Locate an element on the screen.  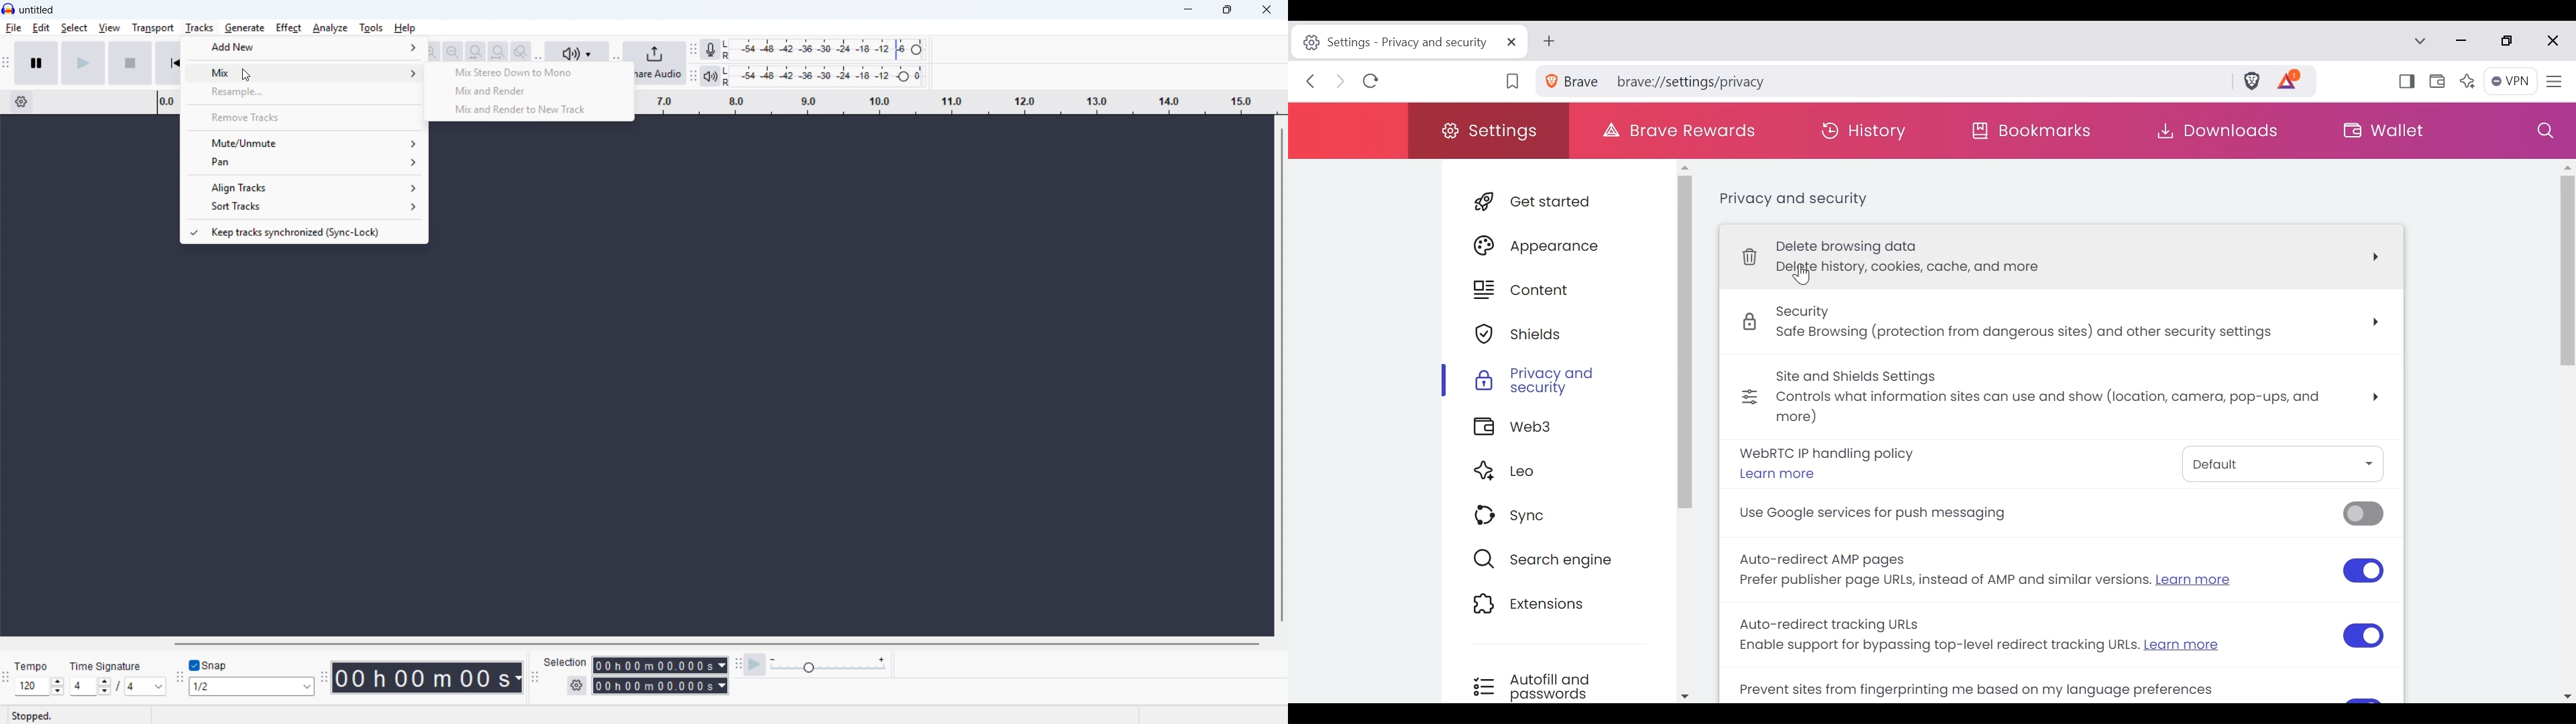
tempo is located at coordinates (32, 666).